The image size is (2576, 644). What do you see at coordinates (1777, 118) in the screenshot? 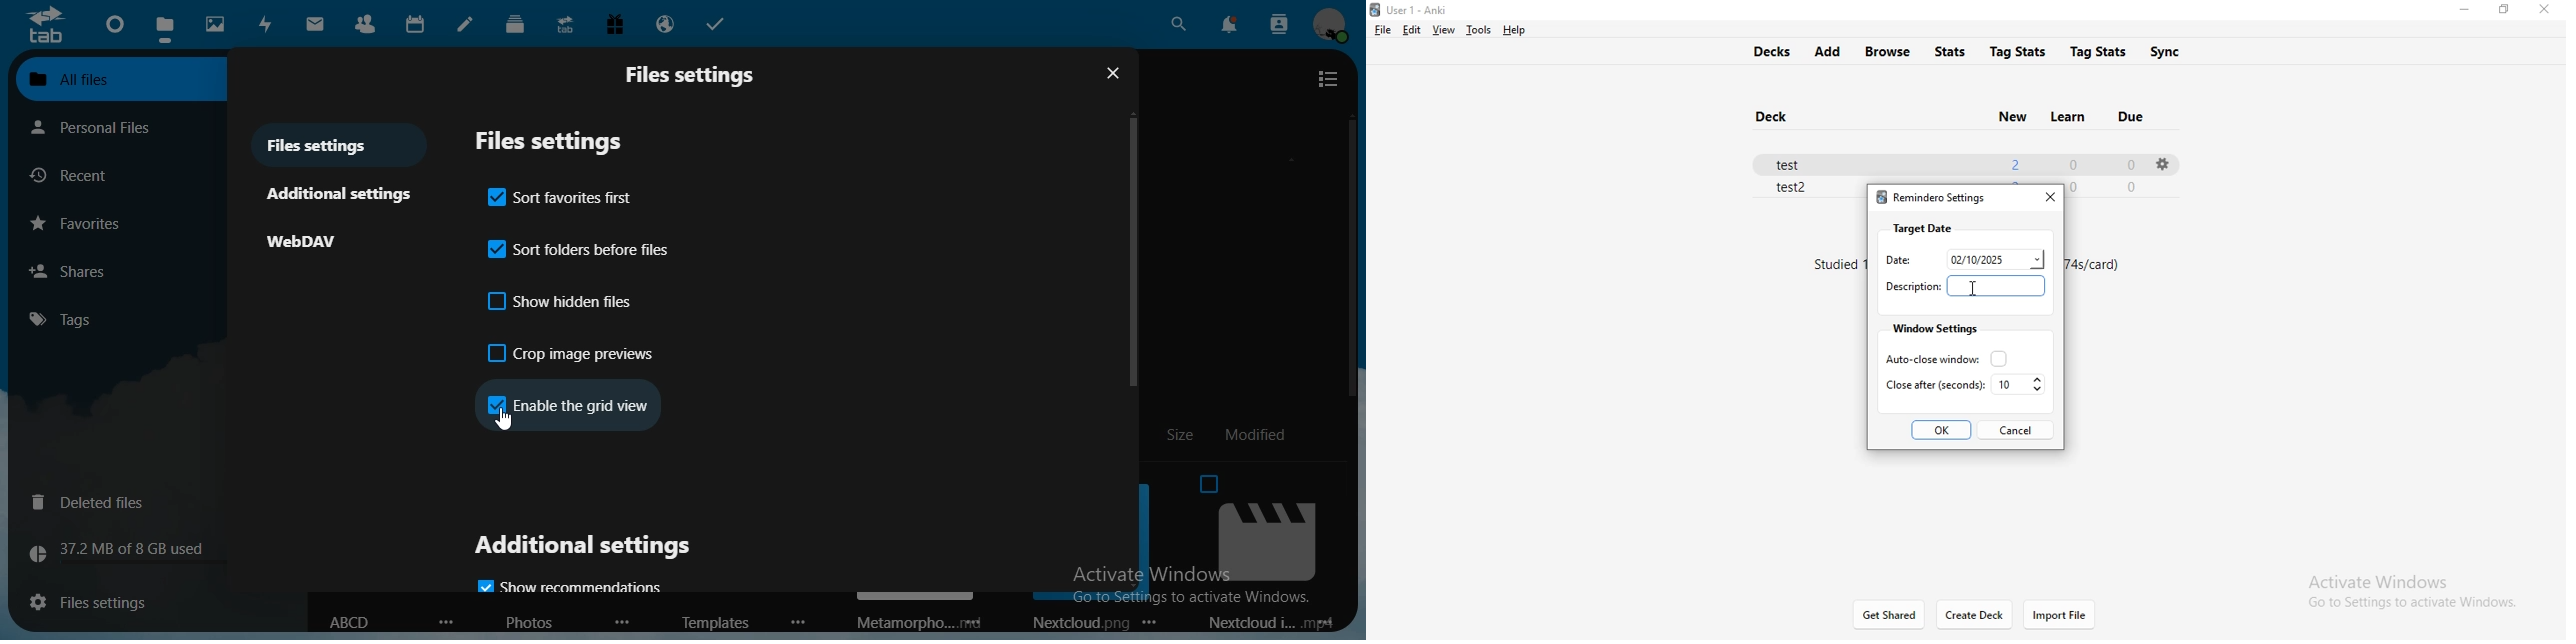
I see `deck` at bounding box center [1777, 118].